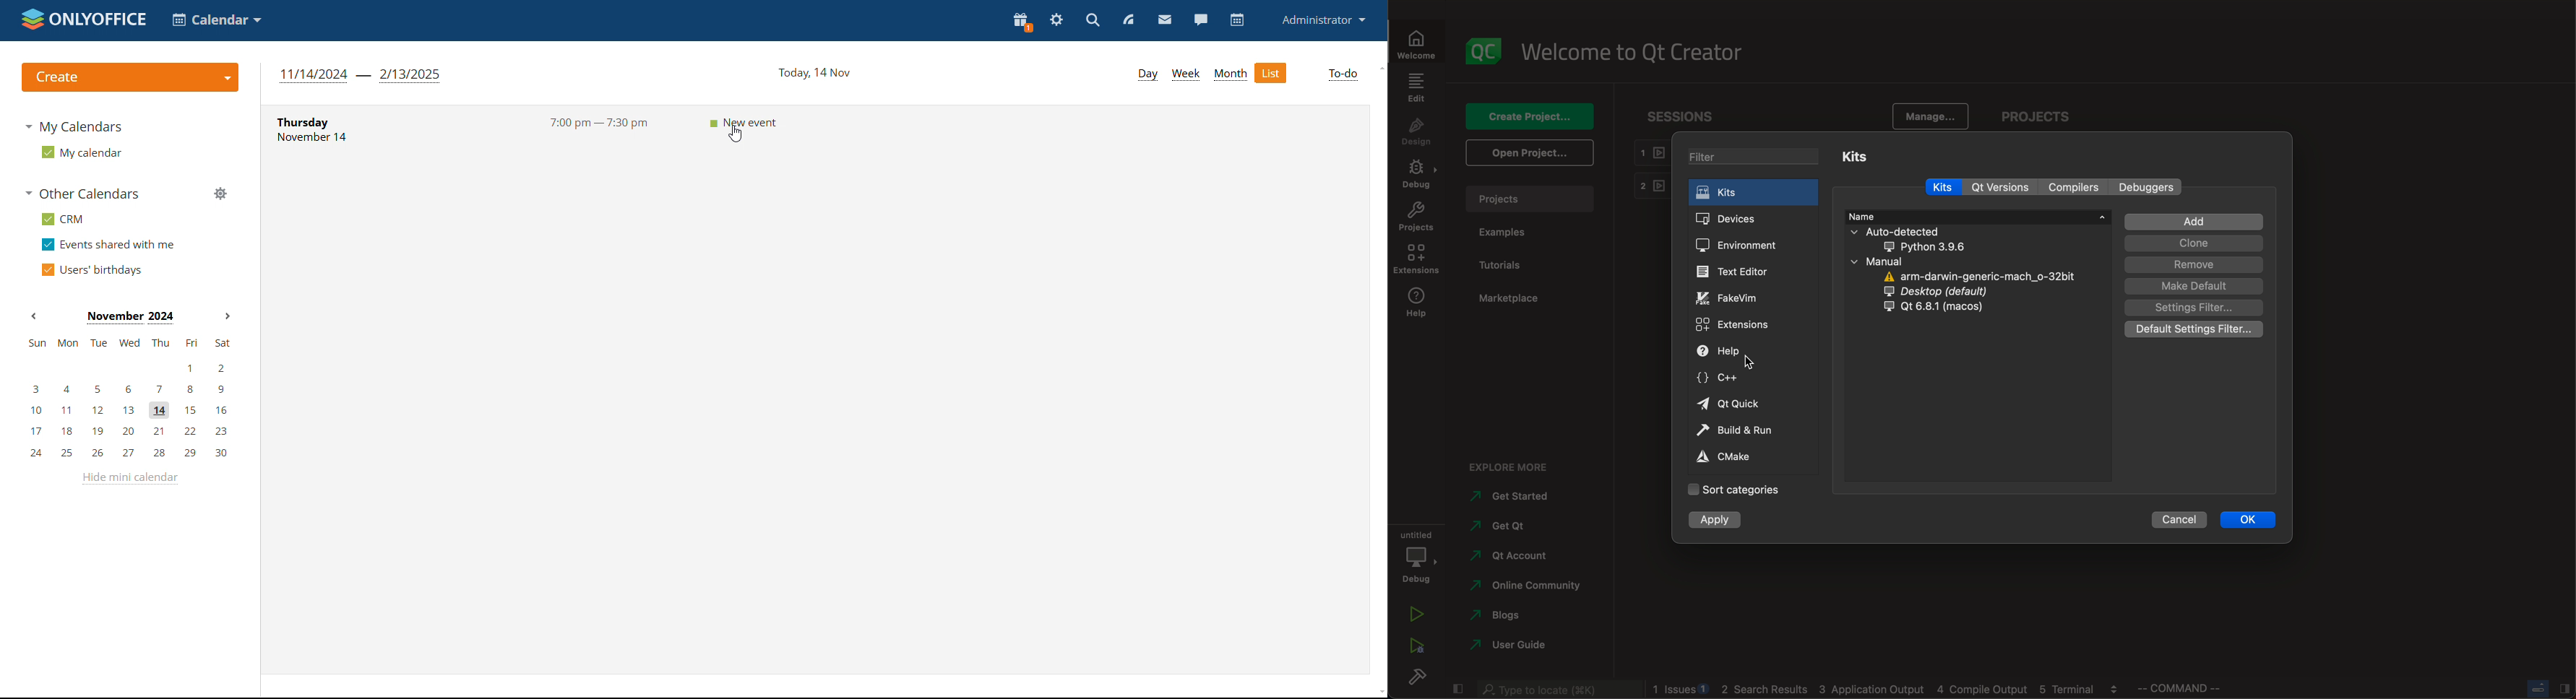 The height and width of the screenshot is (700, 2576). What do you see at coordinates (1932, 307) in the screenshot?
I see `qt` at bounding box center [1932, 307].